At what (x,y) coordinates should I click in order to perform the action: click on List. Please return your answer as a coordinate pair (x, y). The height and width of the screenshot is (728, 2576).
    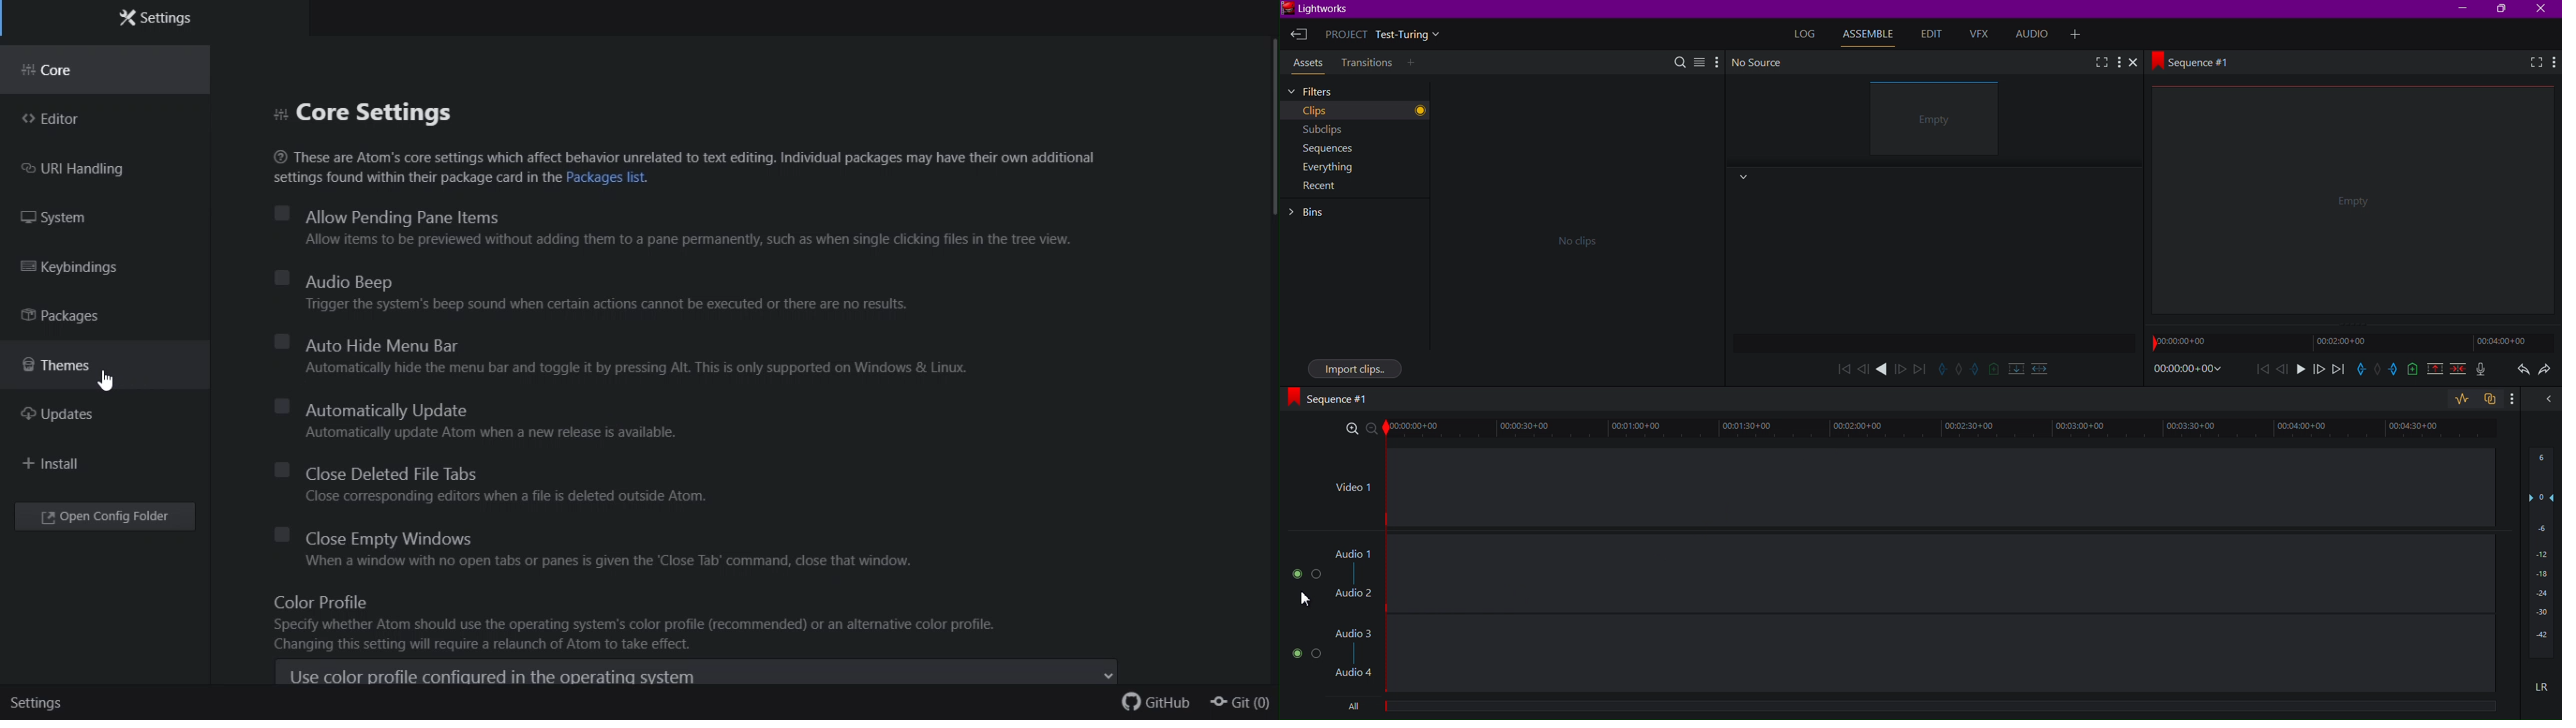
    Looking at the image, I should click on (1699, 60).